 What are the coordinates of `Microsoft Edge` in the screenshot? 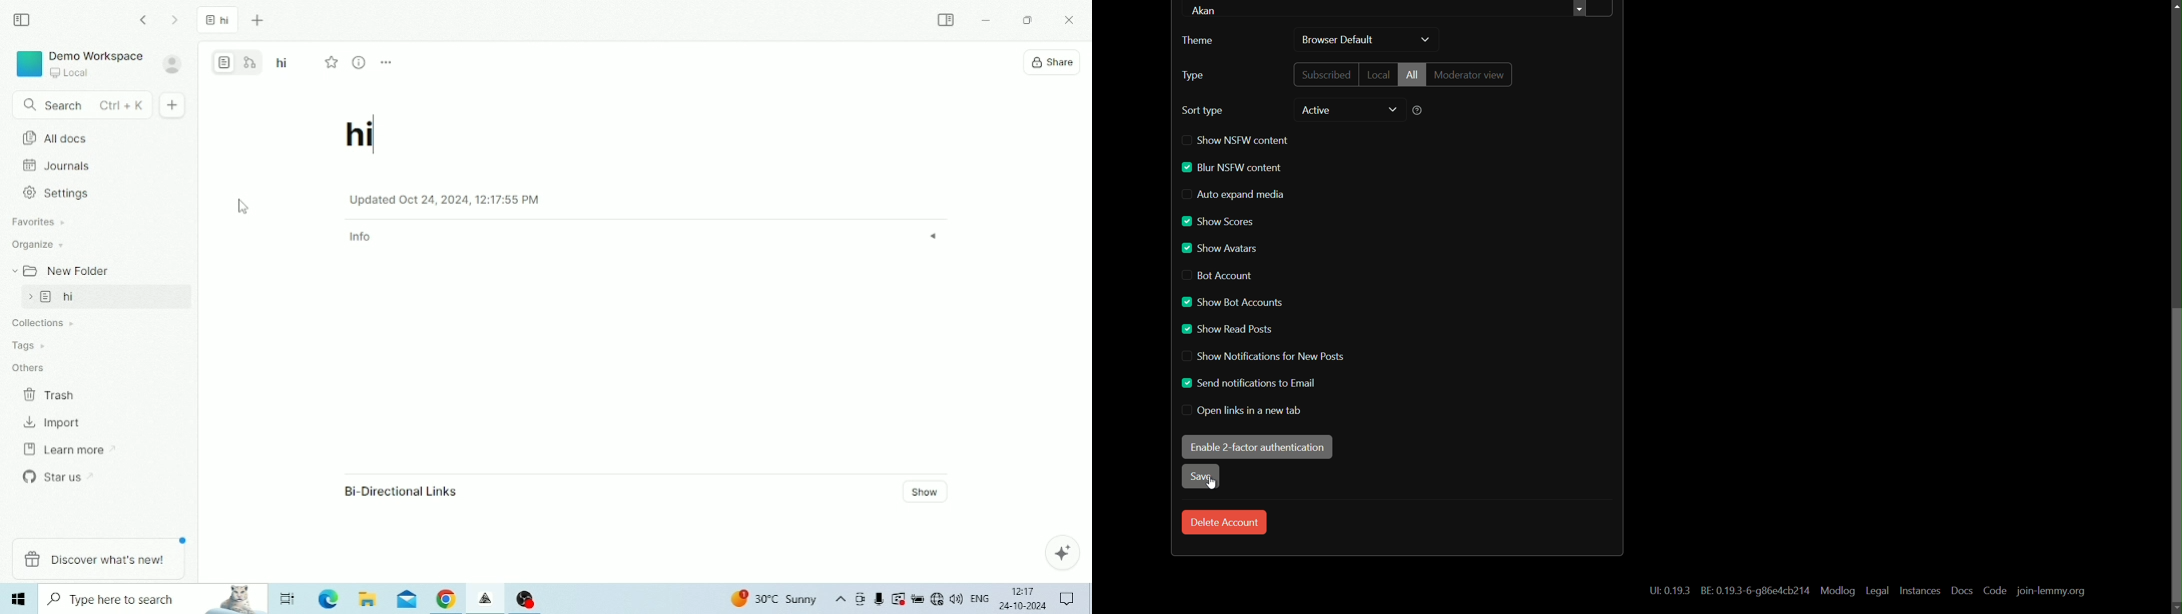 It's located at (330, 599).